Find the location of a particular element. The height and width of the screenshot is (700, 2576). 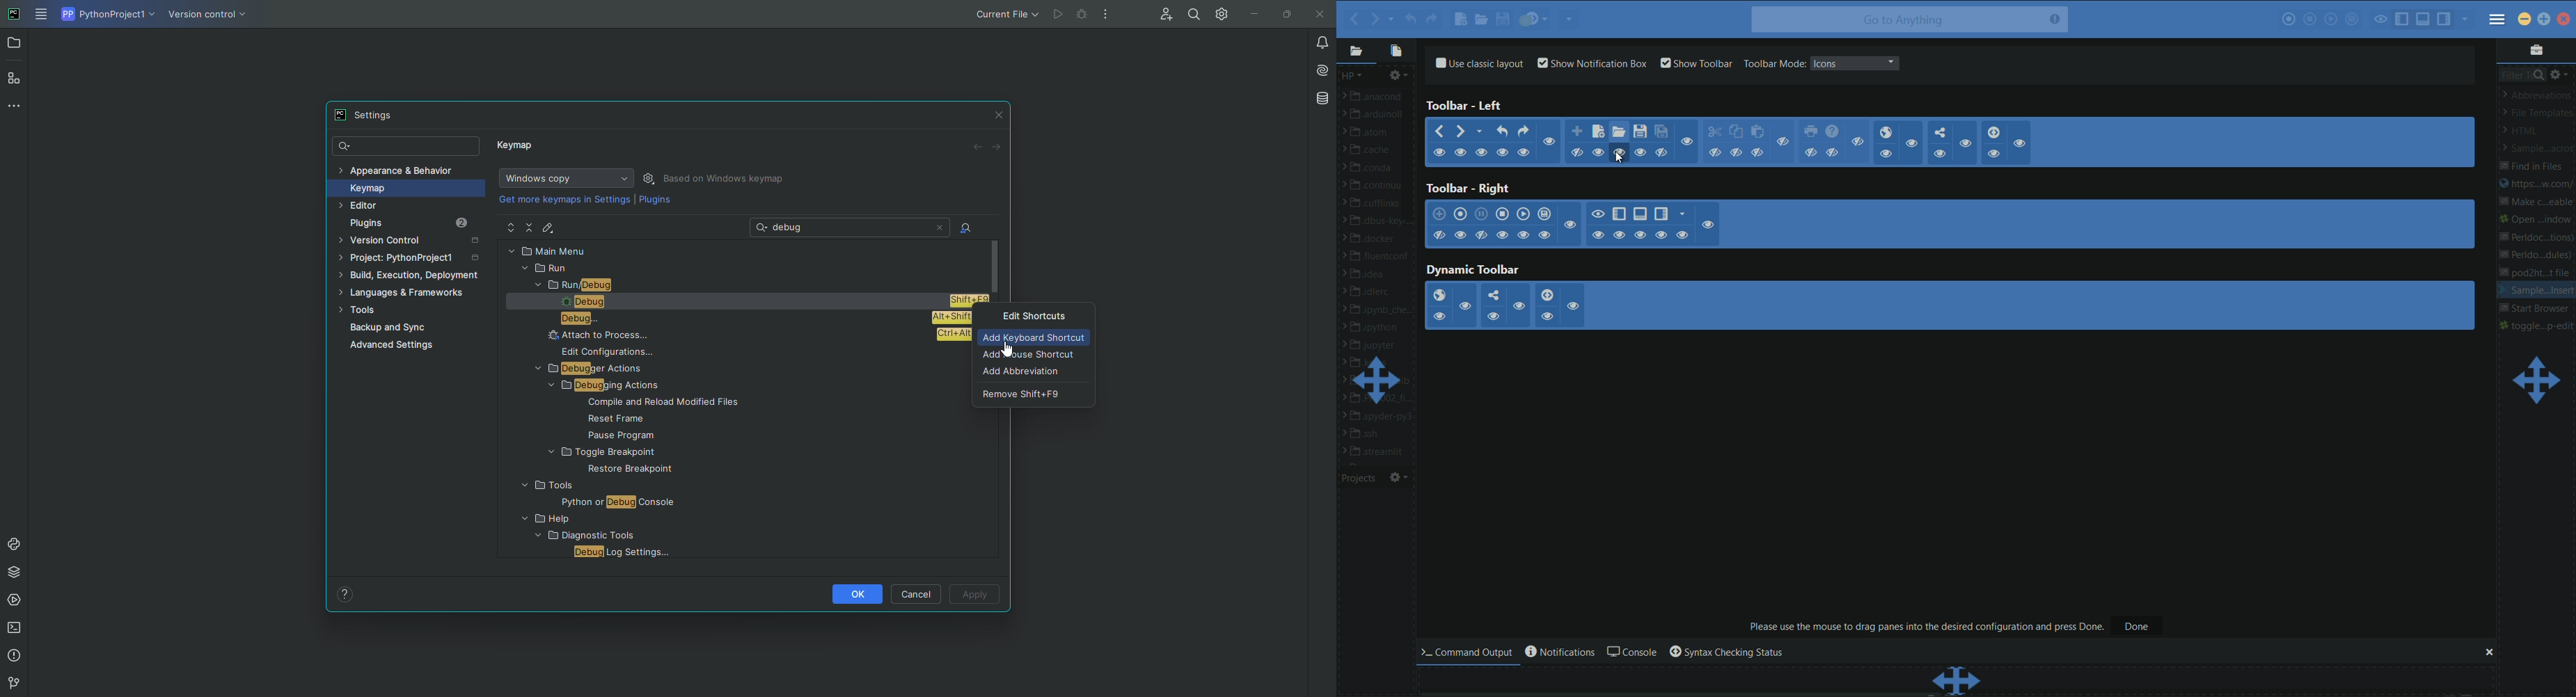

Project is located at coordinates (411, 260).